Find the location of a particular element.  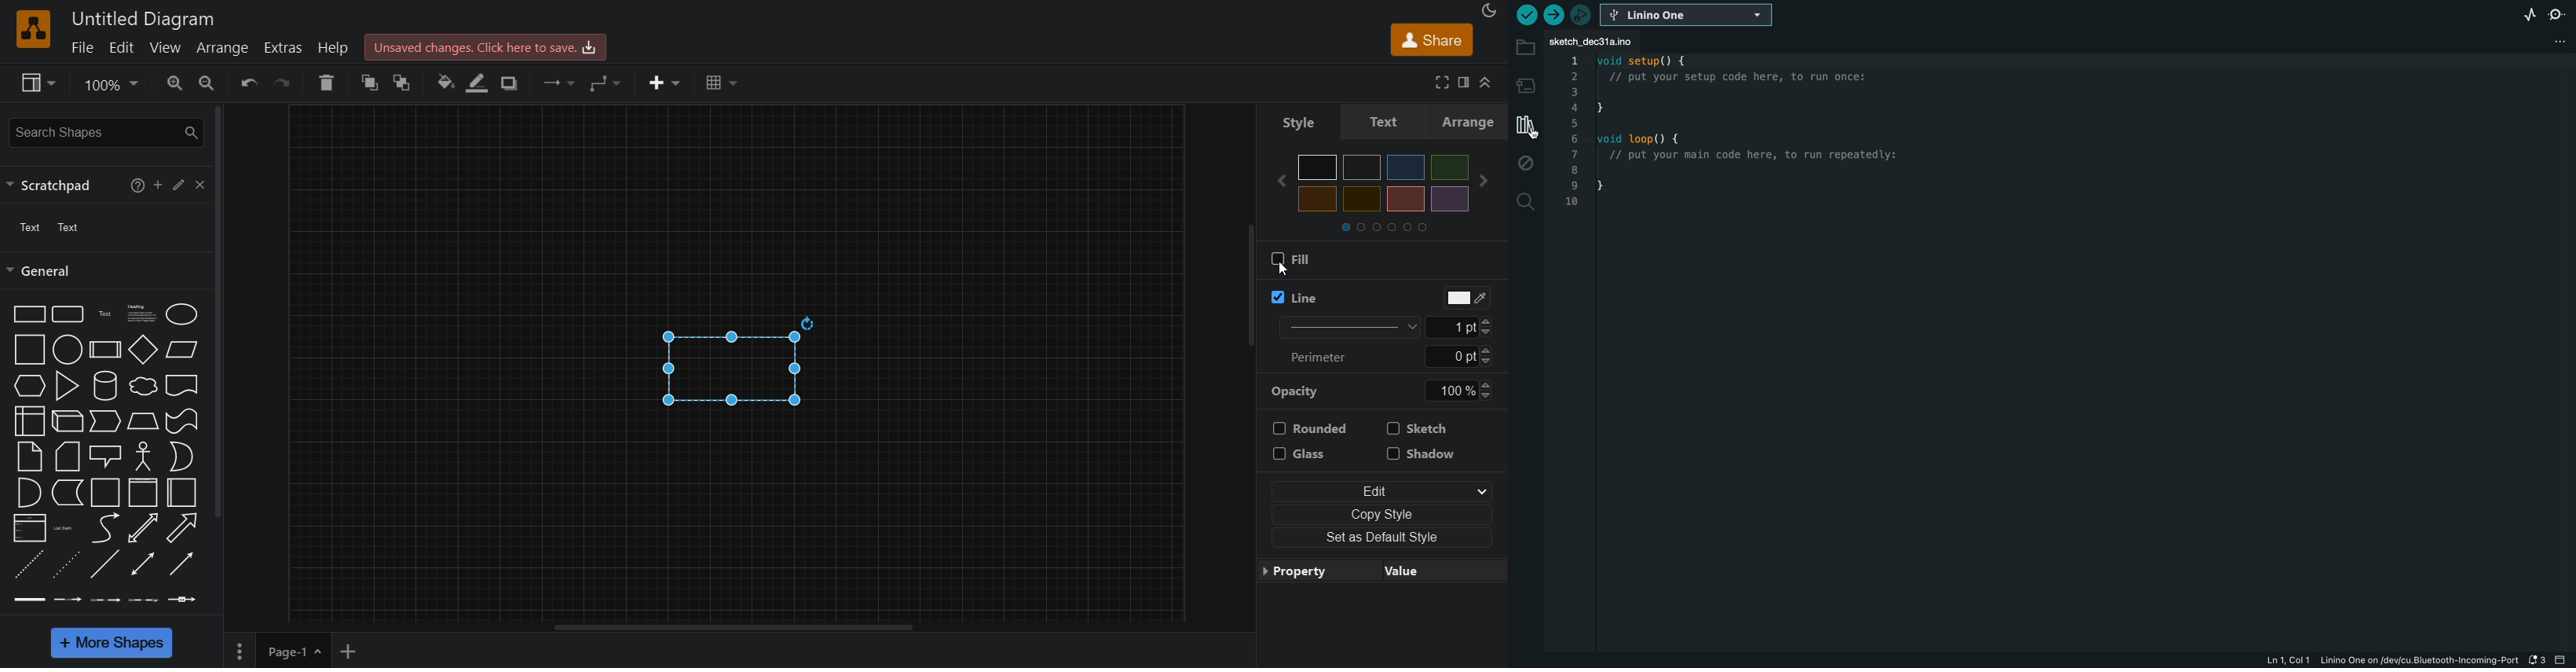

perimeter is located at coordinates (1318, 359).